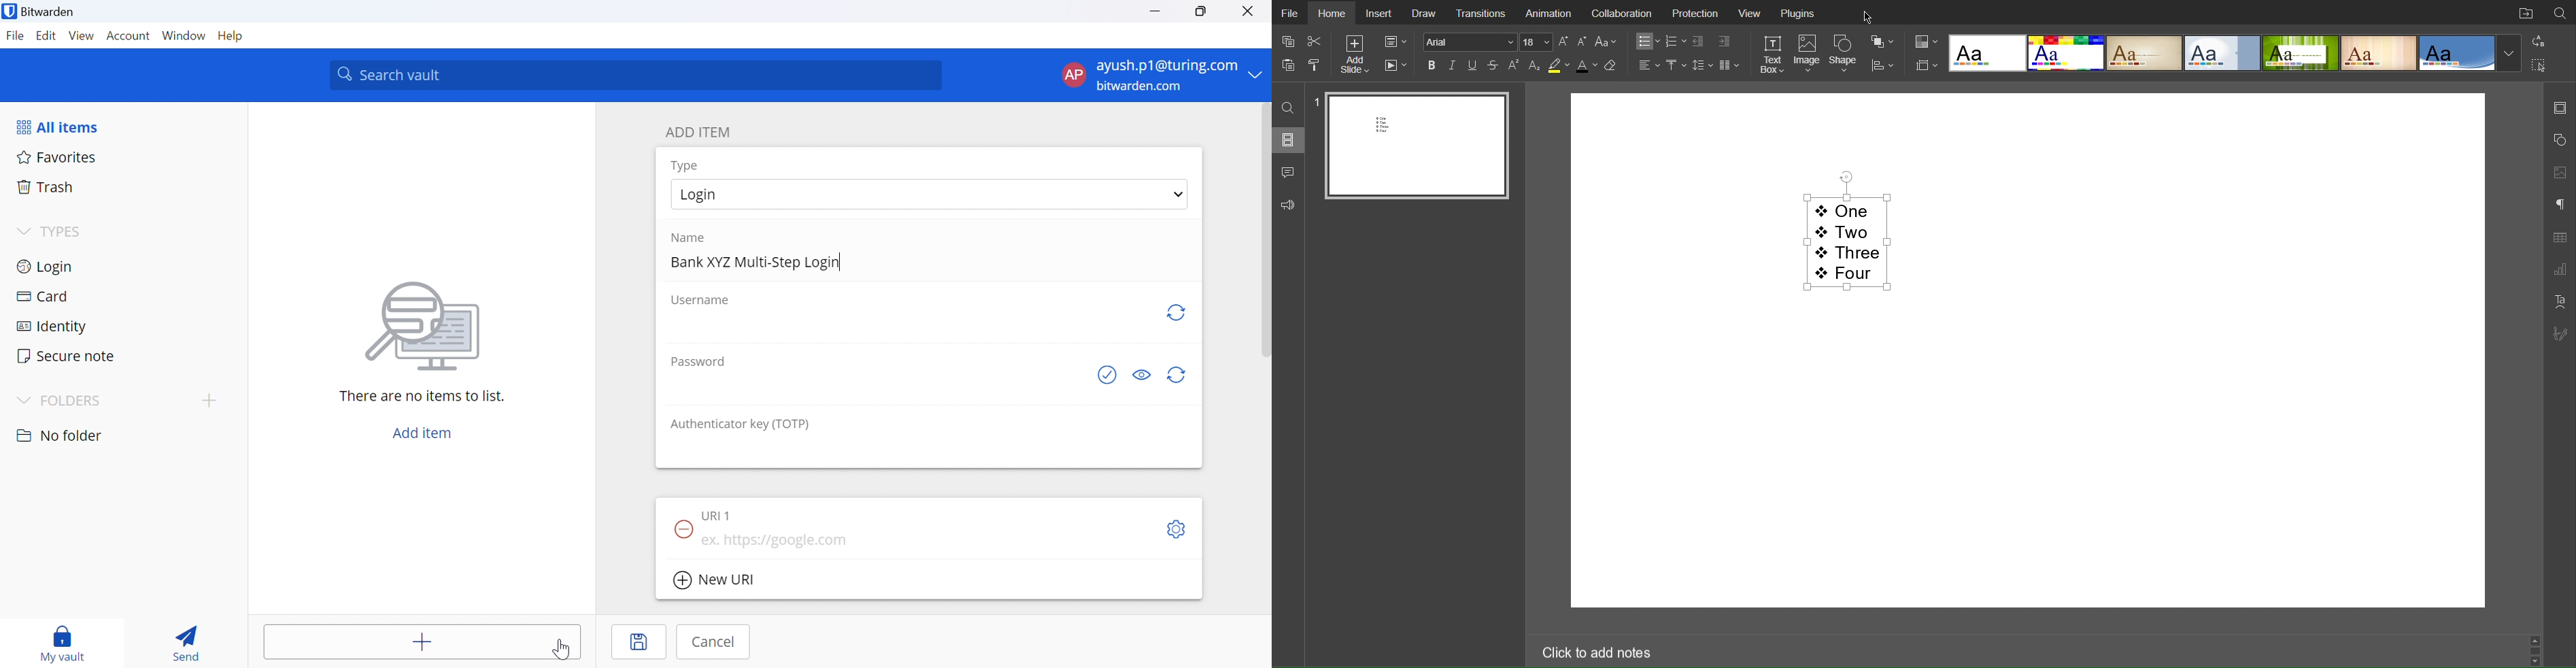 Image resolution: width=2576 pixels, height=672 pixels. I want to click on Slide 1, so click(1414, 148).